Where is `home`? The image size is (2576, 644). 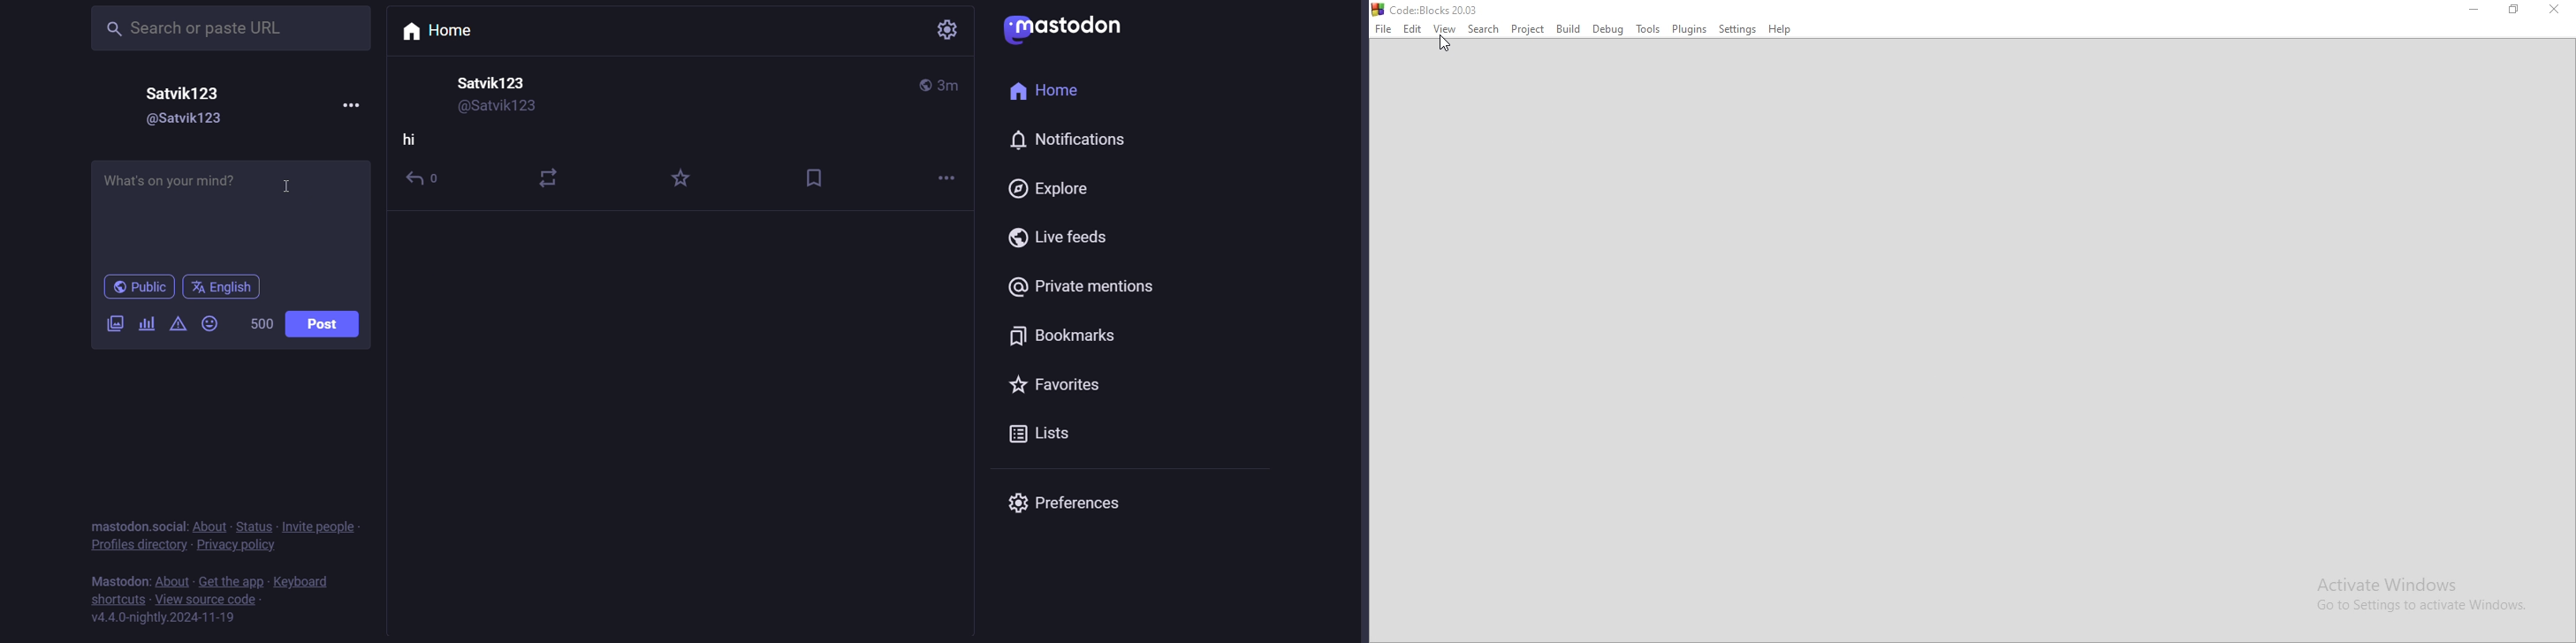 home is located at coordinates (446, 30).